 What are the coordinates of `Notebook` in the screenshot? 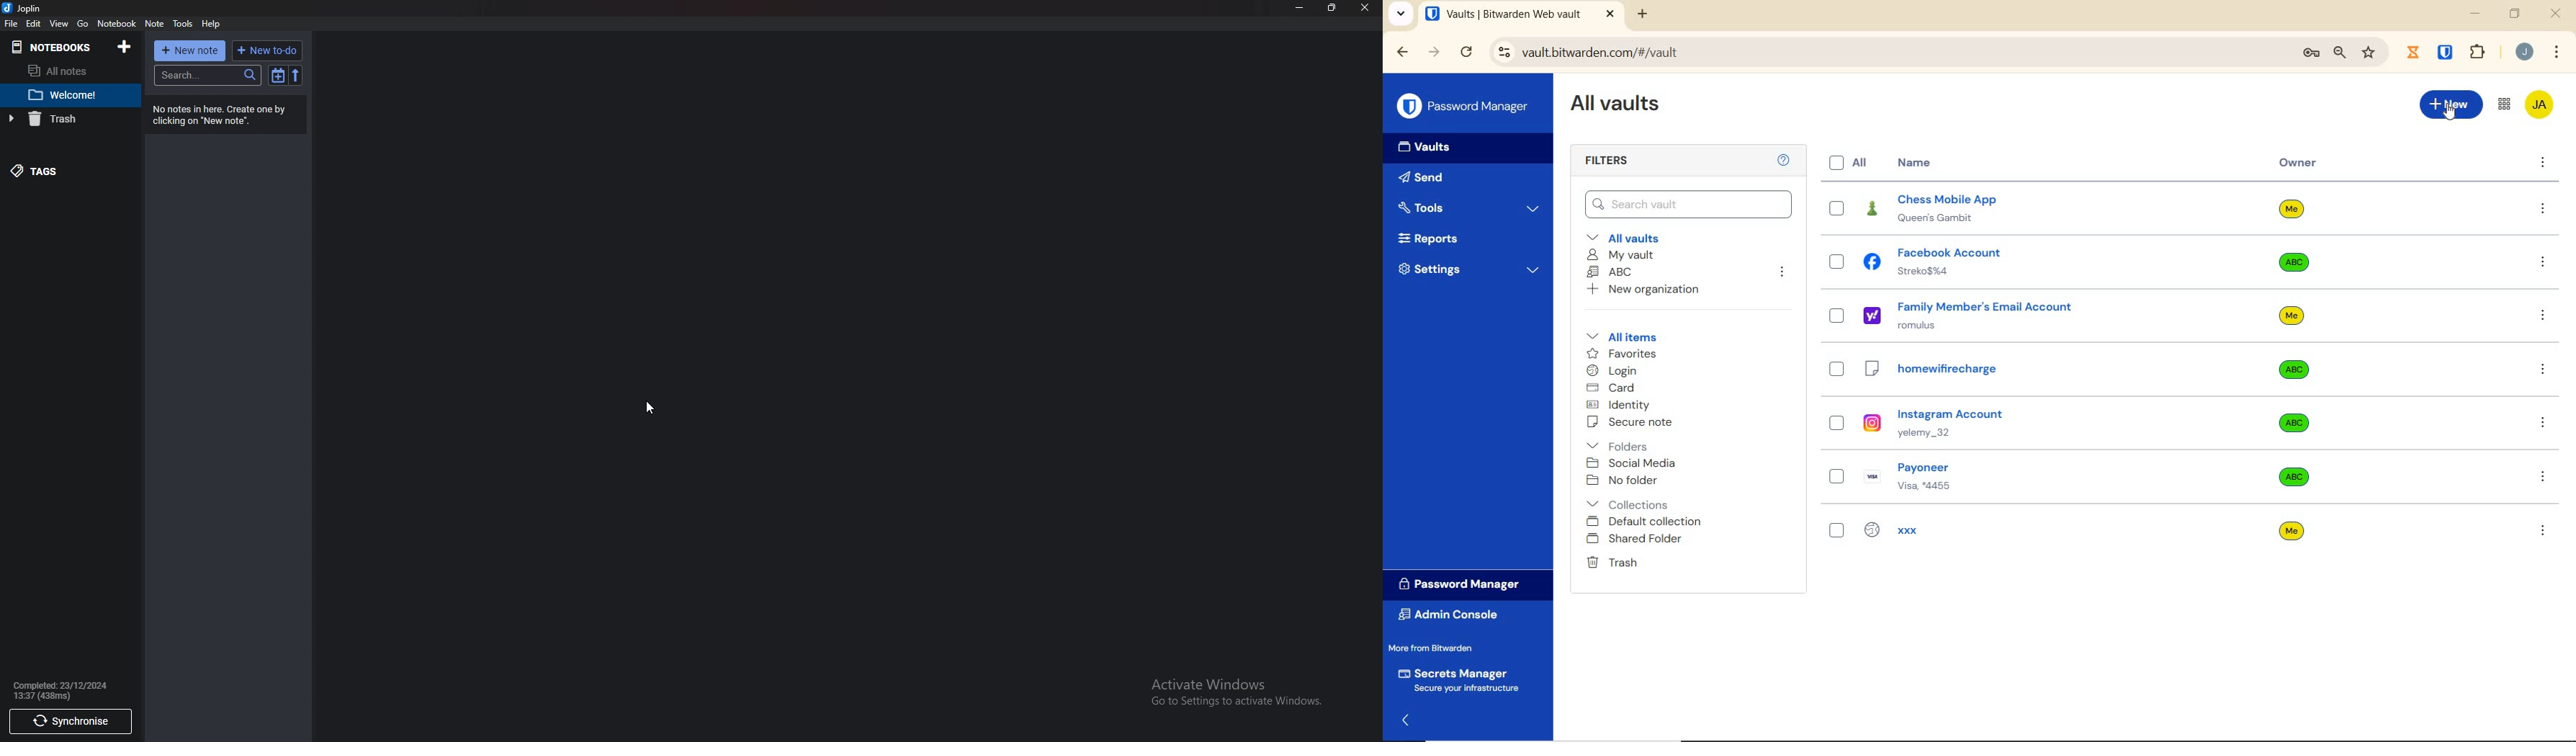 It's located at (117, 24).